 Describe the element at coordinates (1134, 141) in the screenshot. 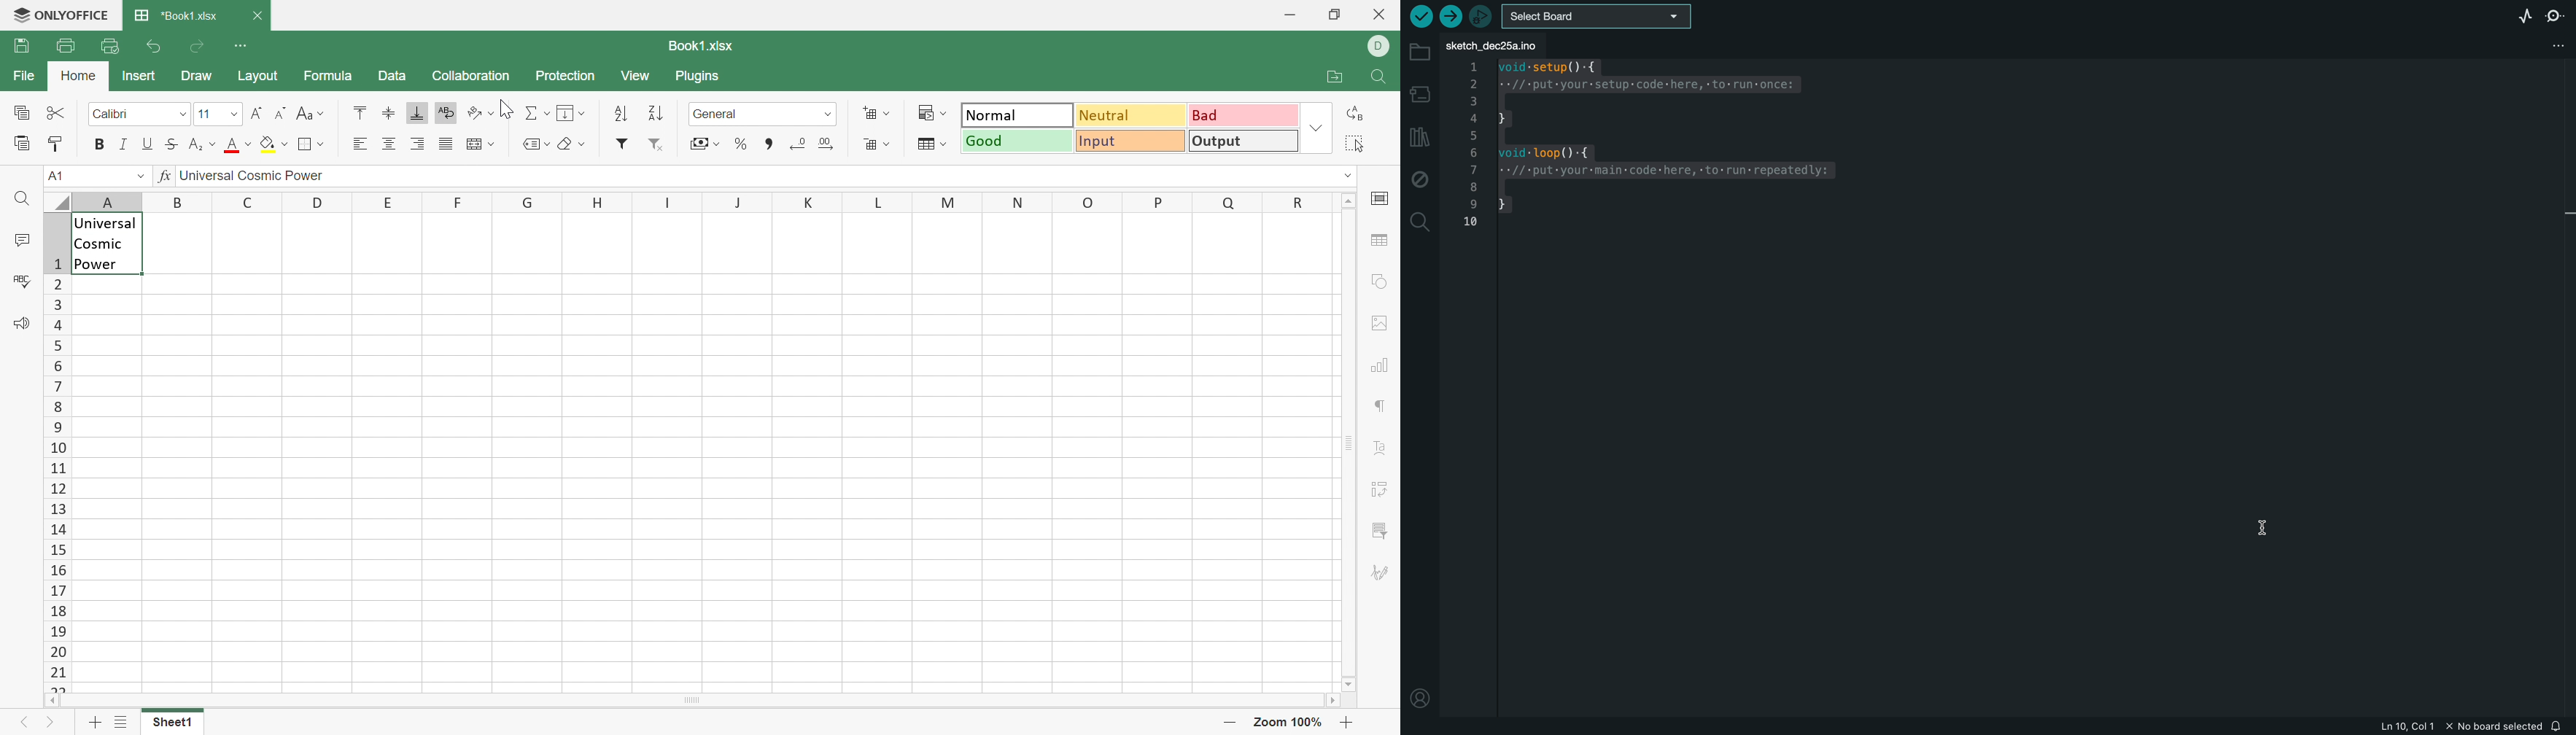

I see `Input` at that location.